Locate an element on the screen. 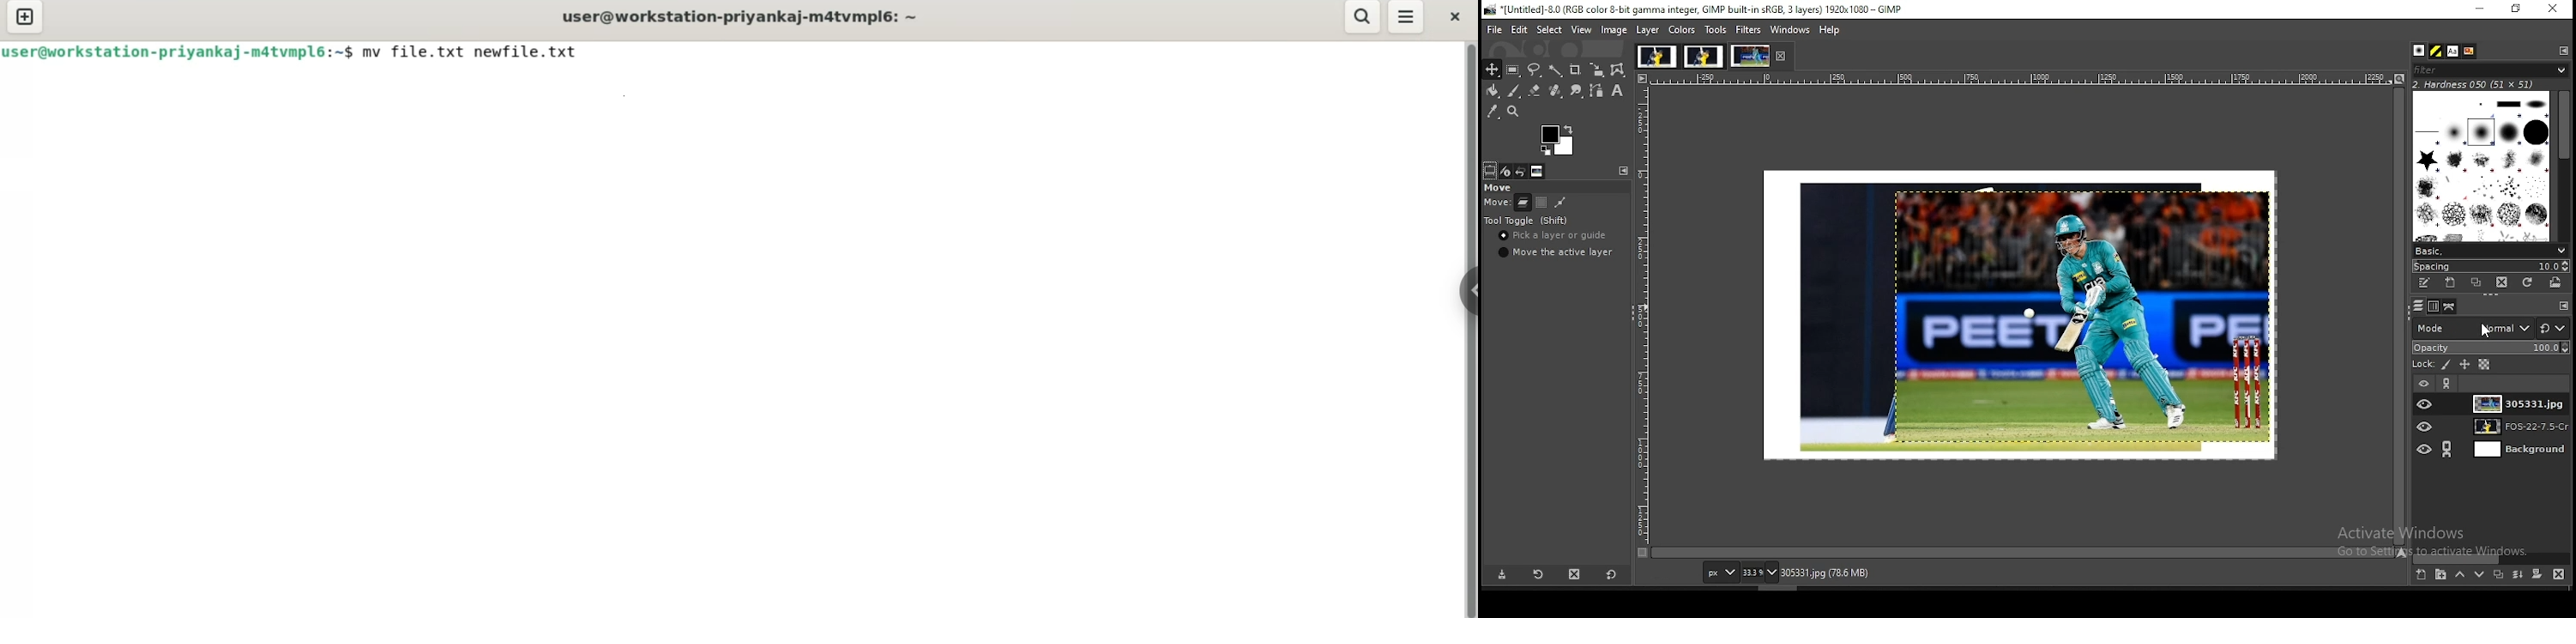 Image resolution: width=2576 pixels, height=644 pixels. move layer one step up is located at coordinates (2461, 574).